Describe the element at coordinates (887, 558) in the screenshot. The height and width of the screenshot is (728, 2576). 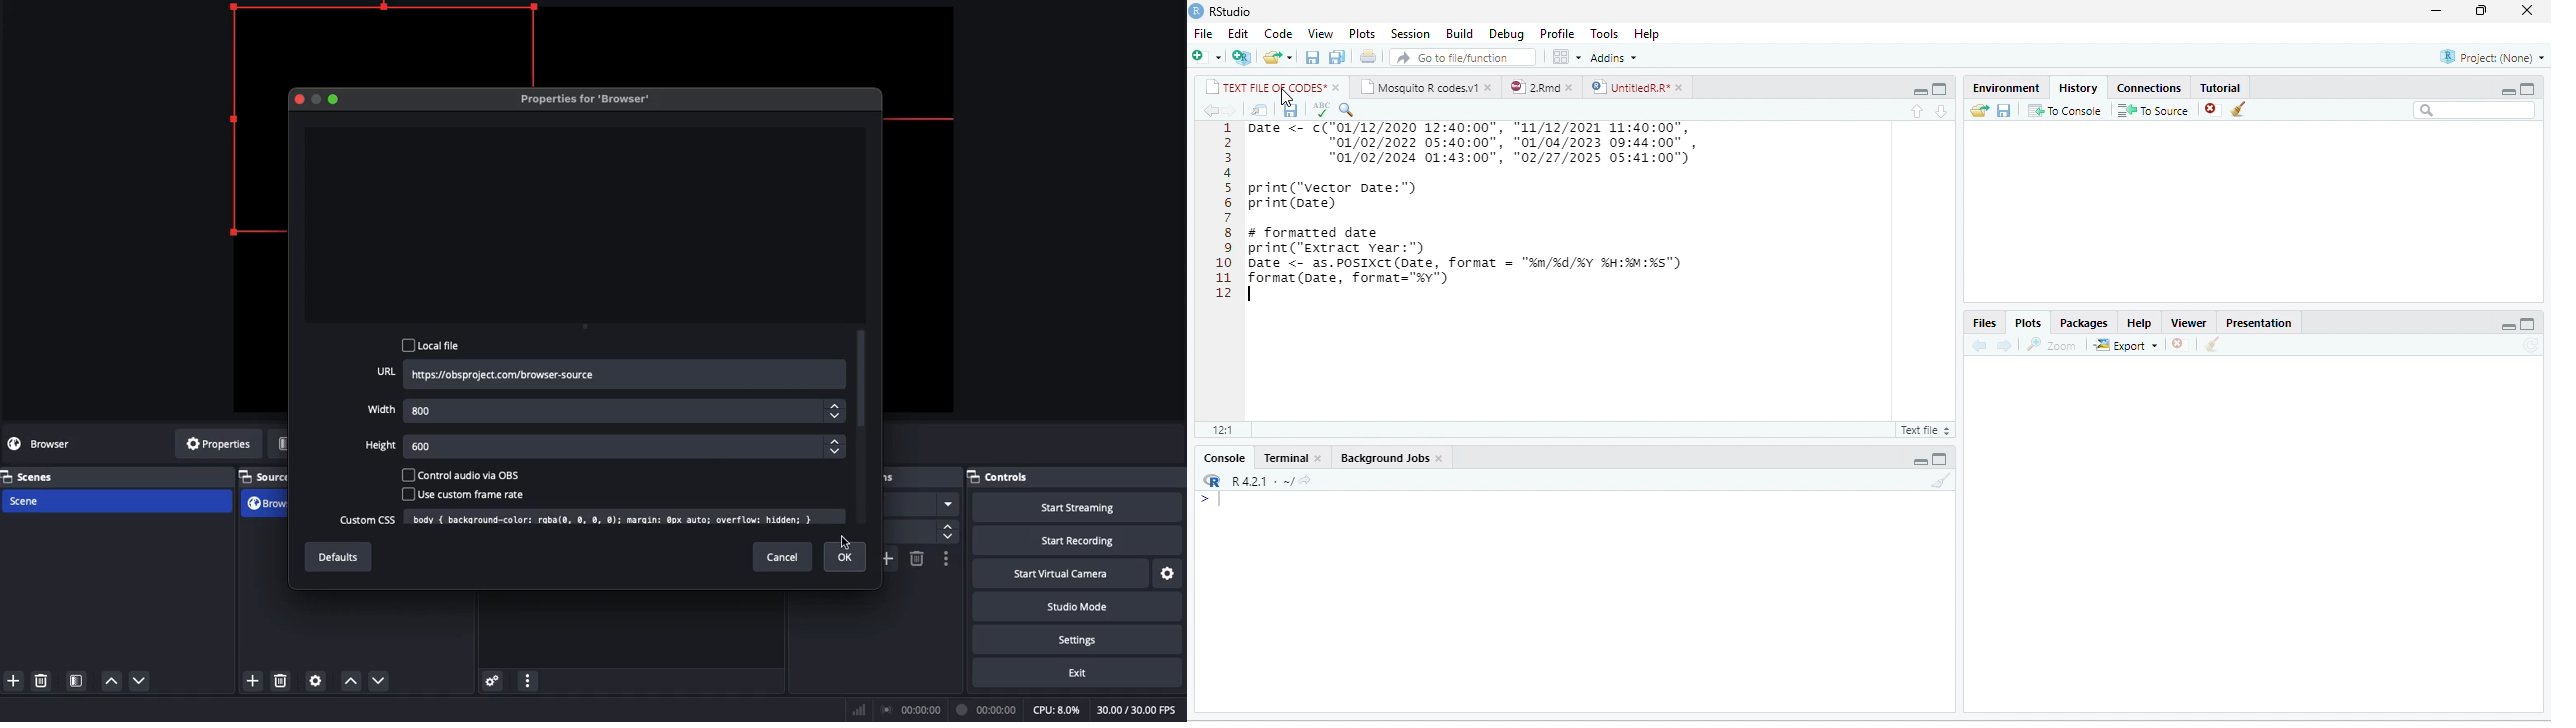
I see `Add` at that location.